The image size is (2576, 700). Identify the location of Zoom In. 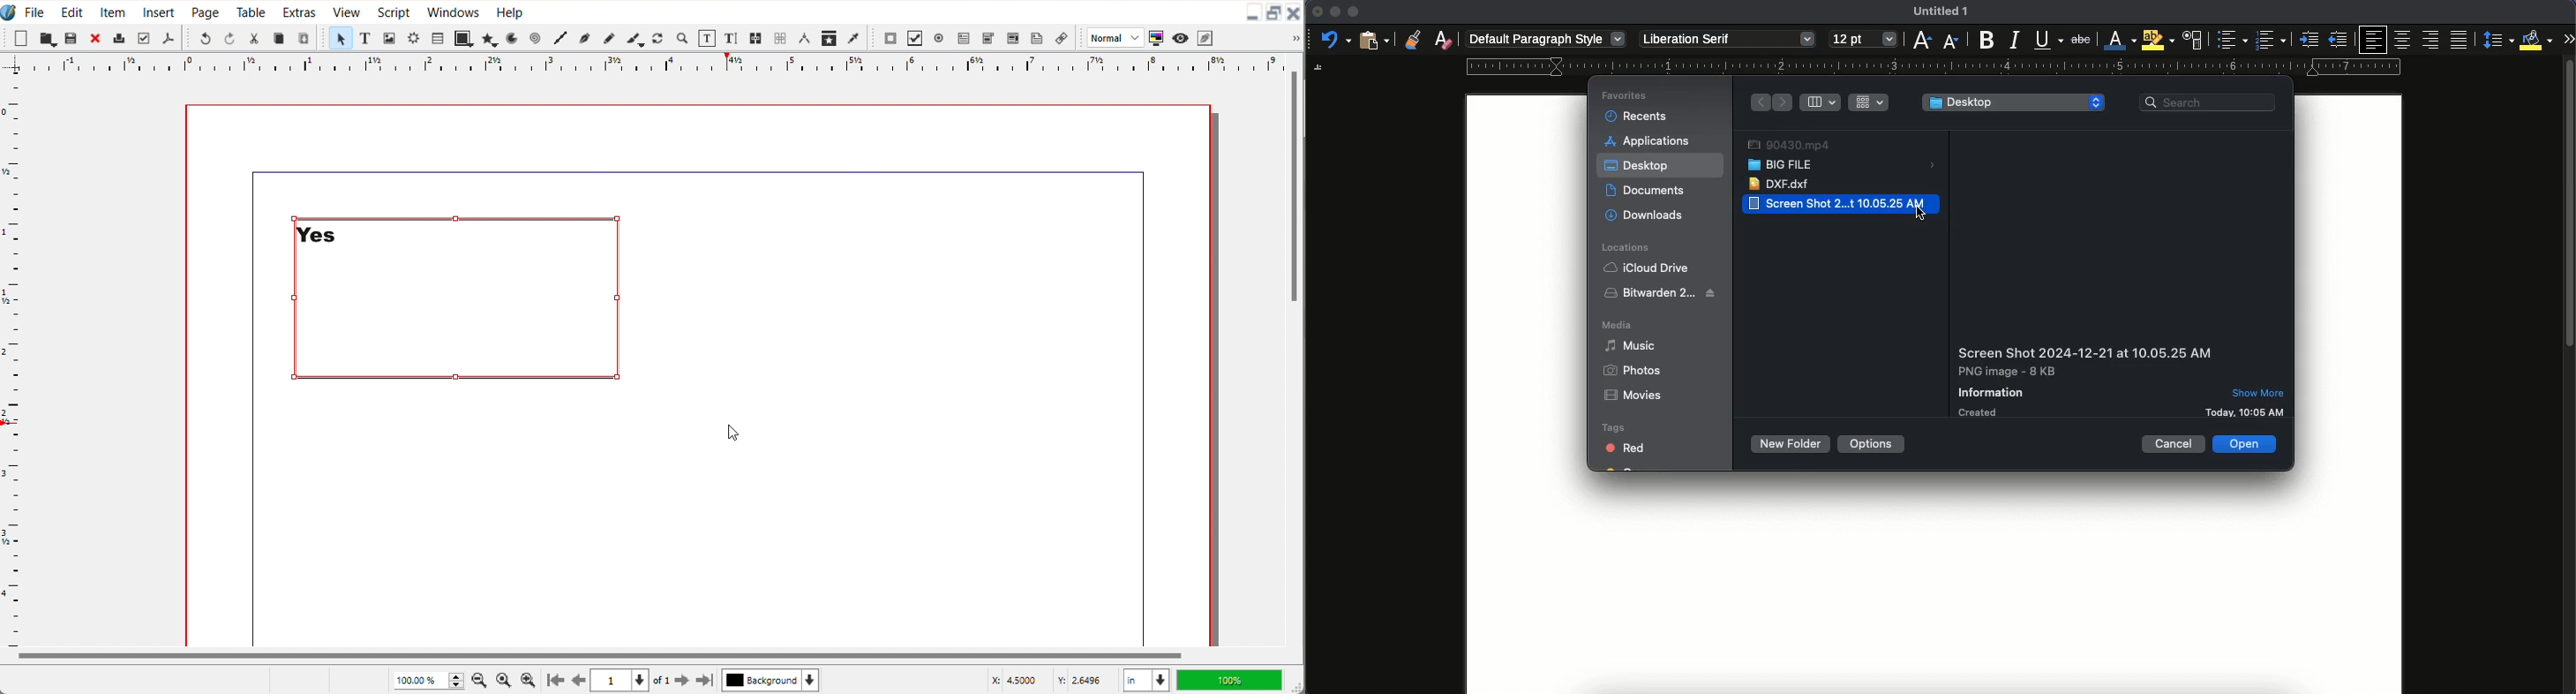
(529, 680).